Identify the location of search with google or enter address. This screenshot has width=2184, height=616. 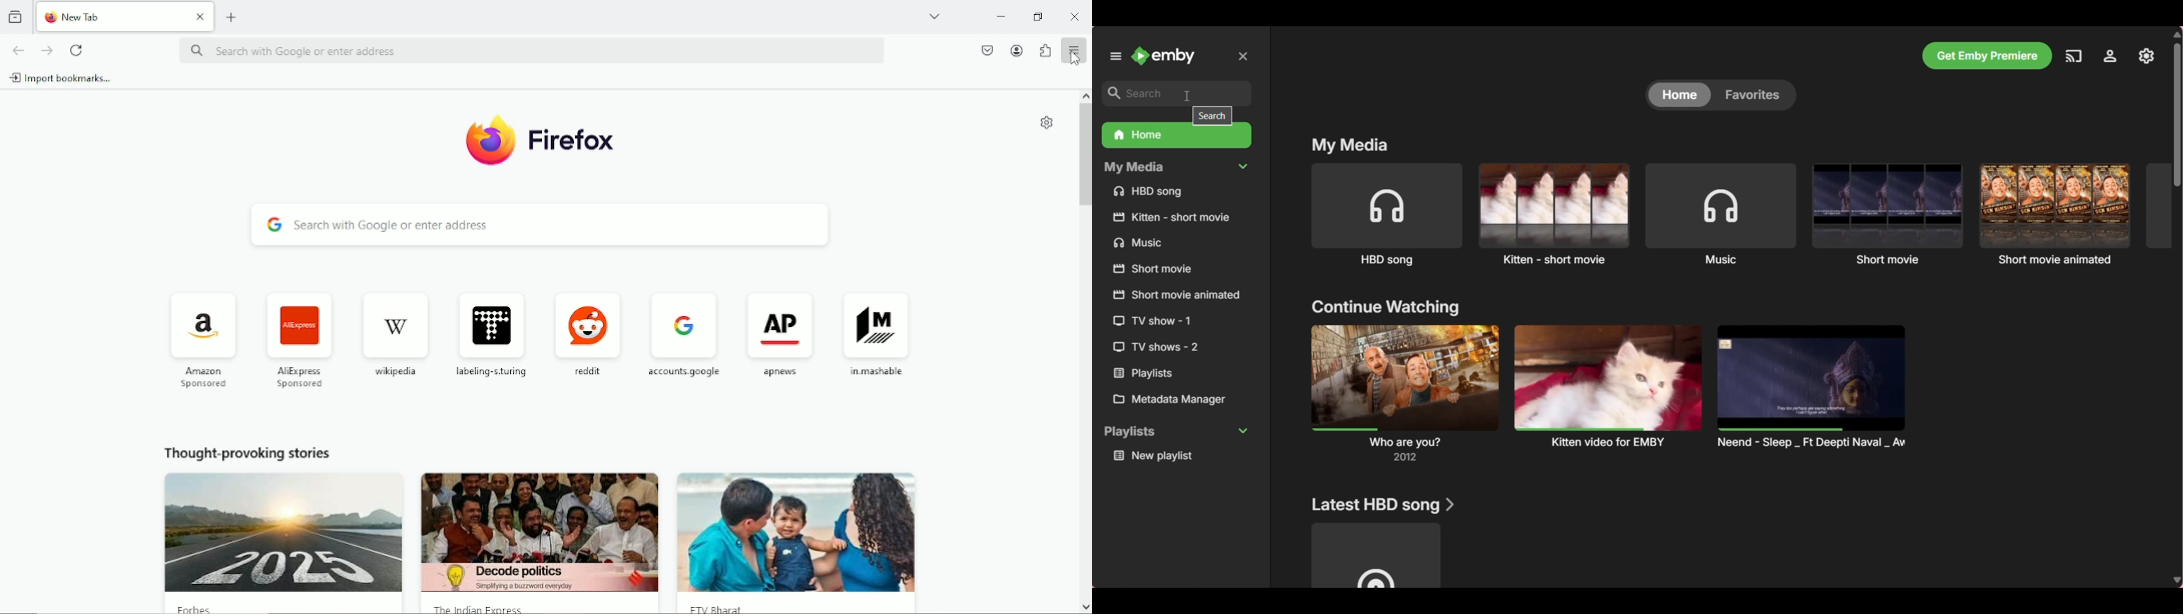
(532, 50).